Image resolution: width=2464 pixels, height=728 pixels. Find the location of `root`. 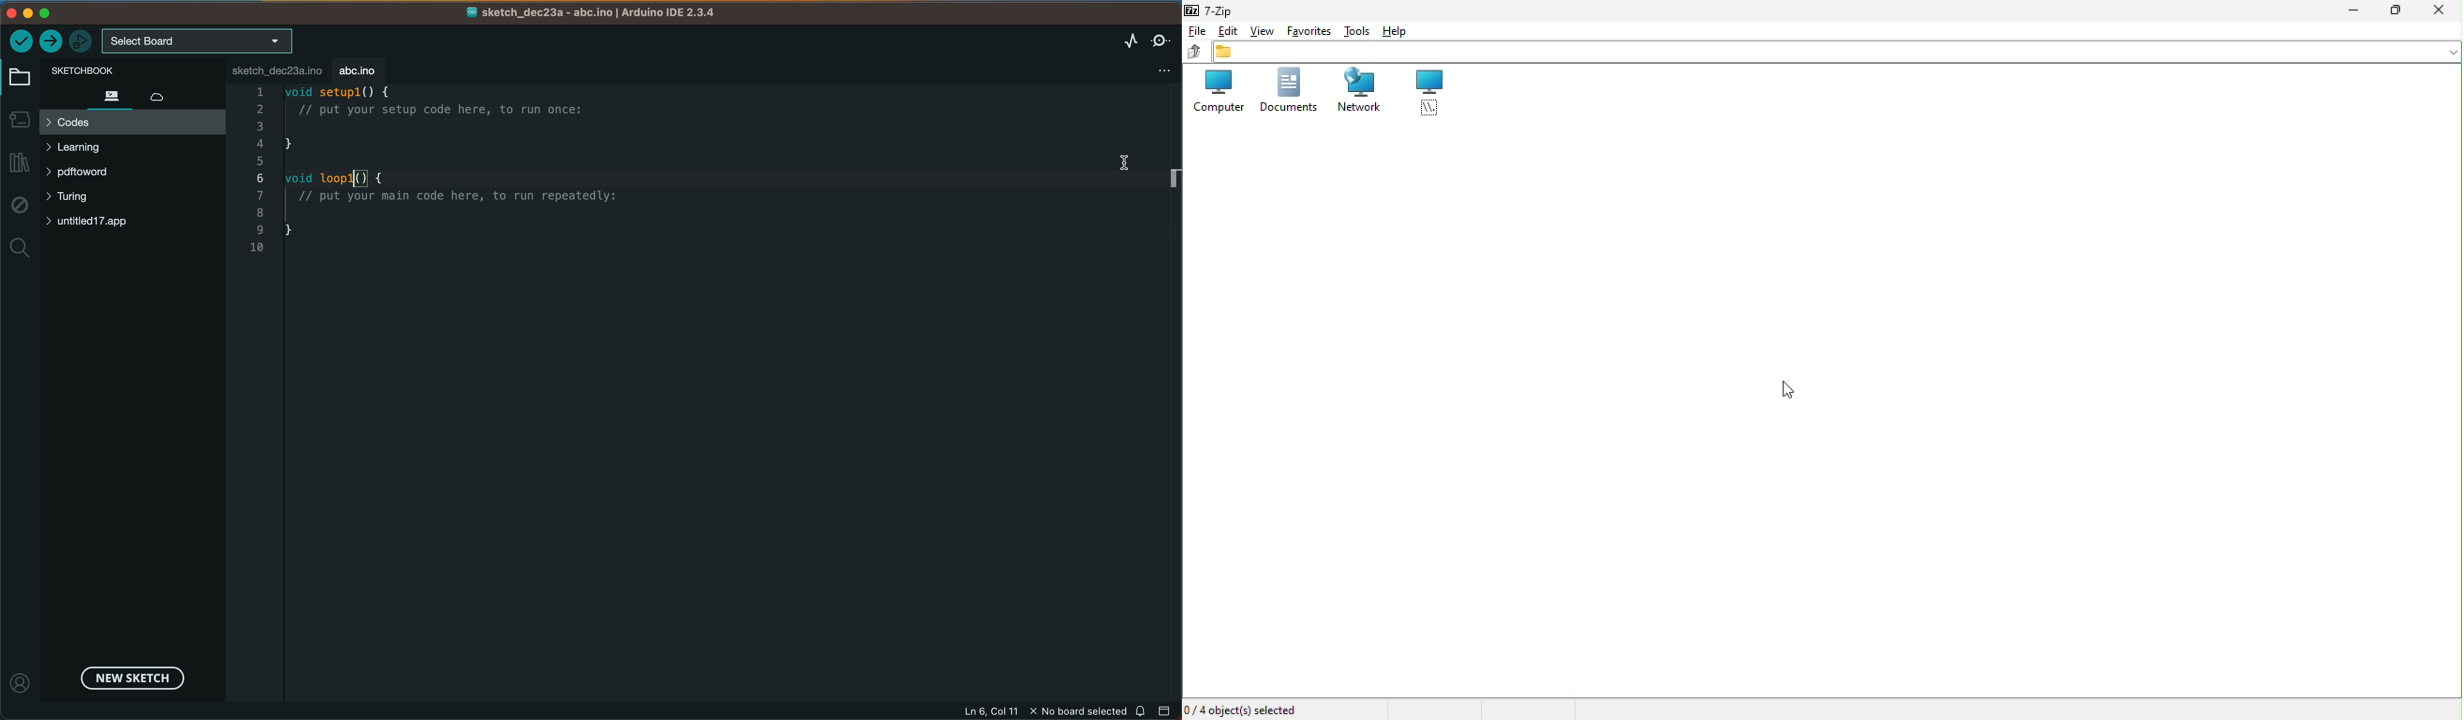

root is located at coordinates (1429, 94).